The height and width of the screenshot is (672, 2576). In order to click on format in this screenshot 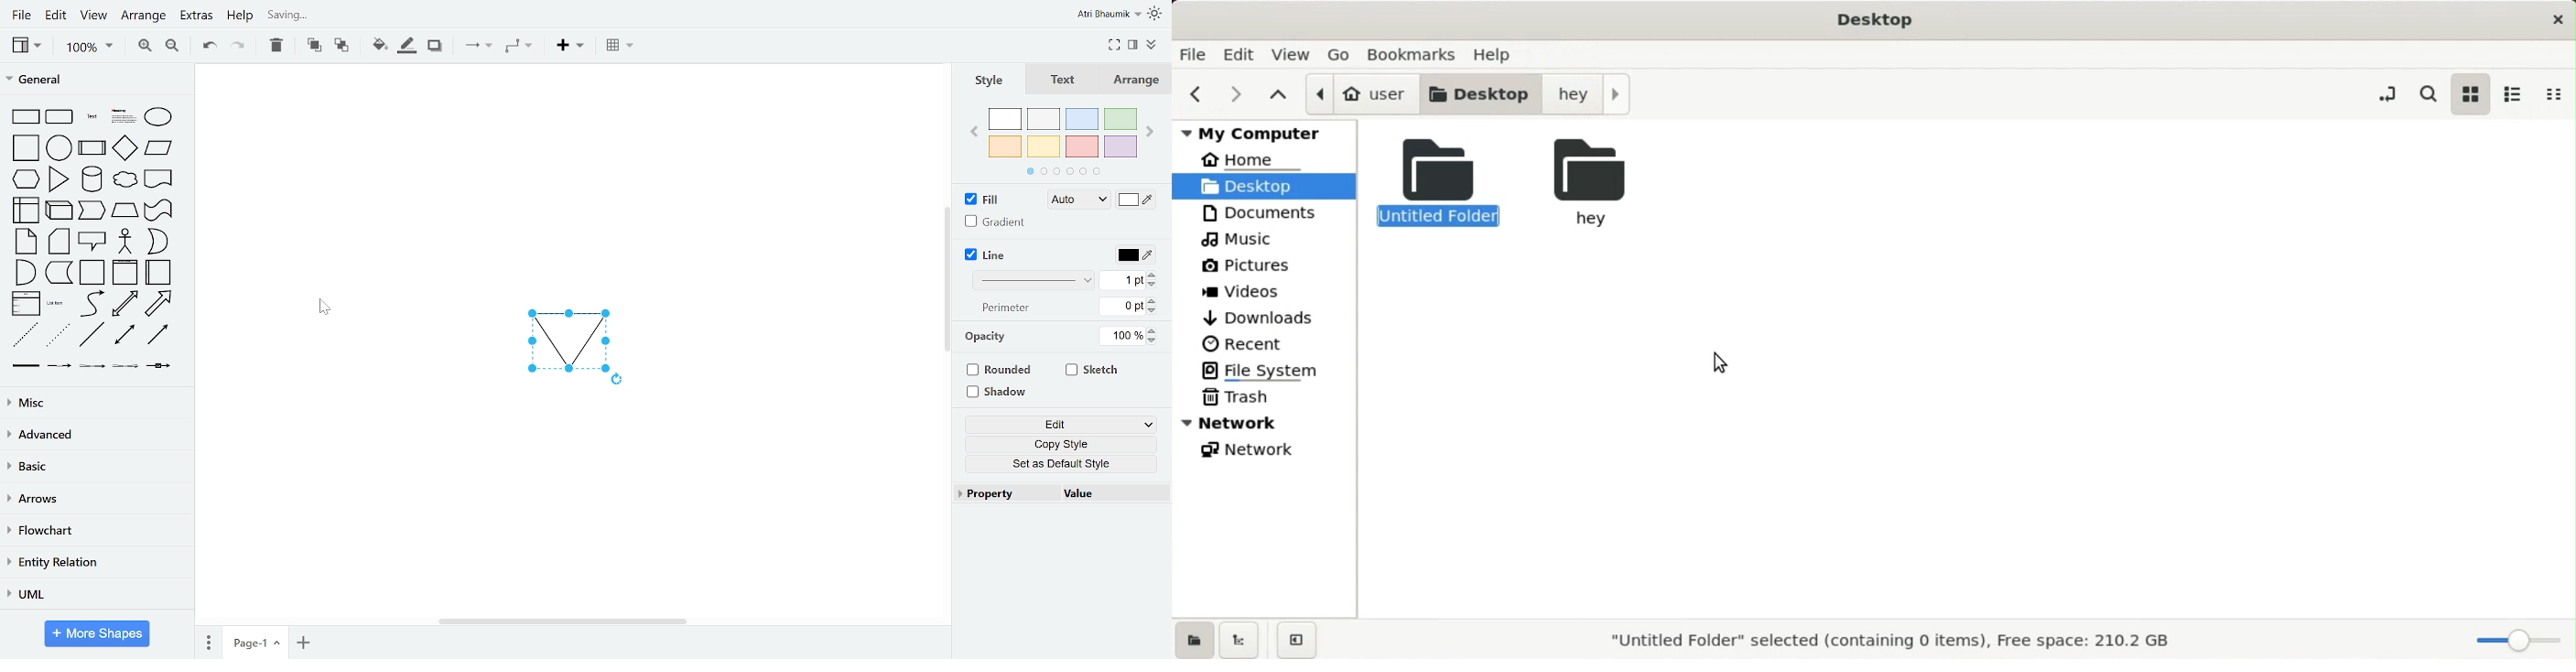, I will do `click(1132, 44)`.